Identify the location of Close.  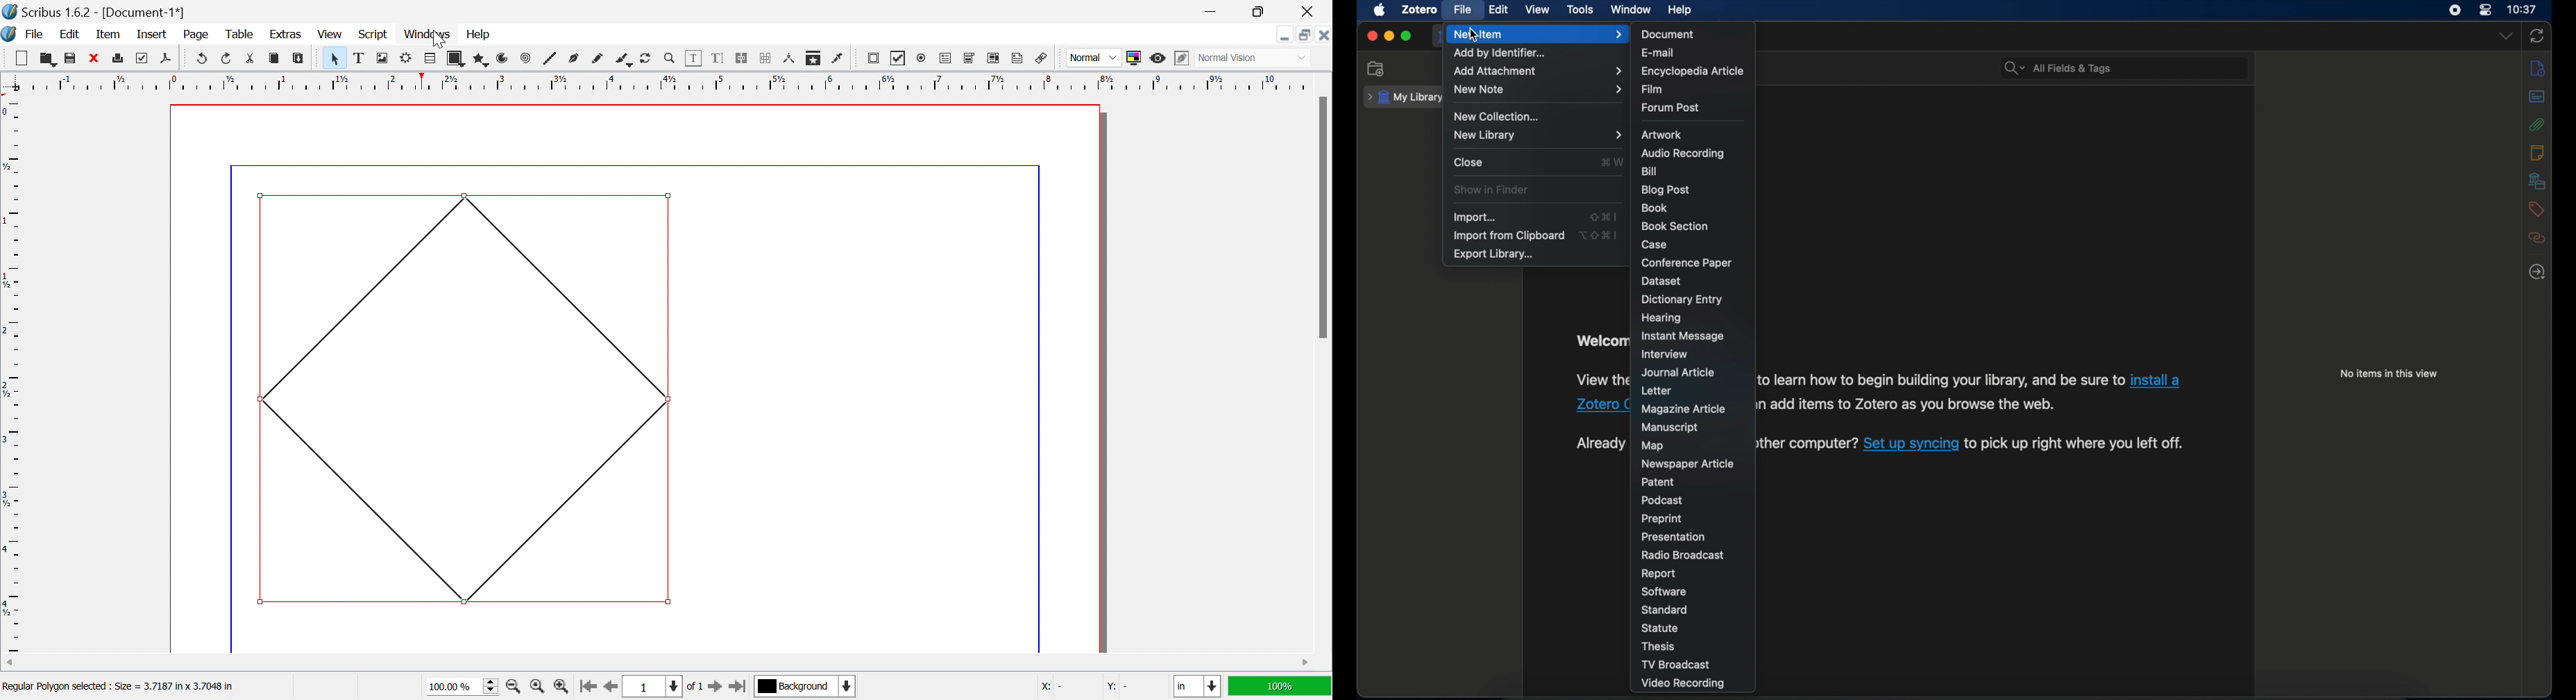
(1323, 35).